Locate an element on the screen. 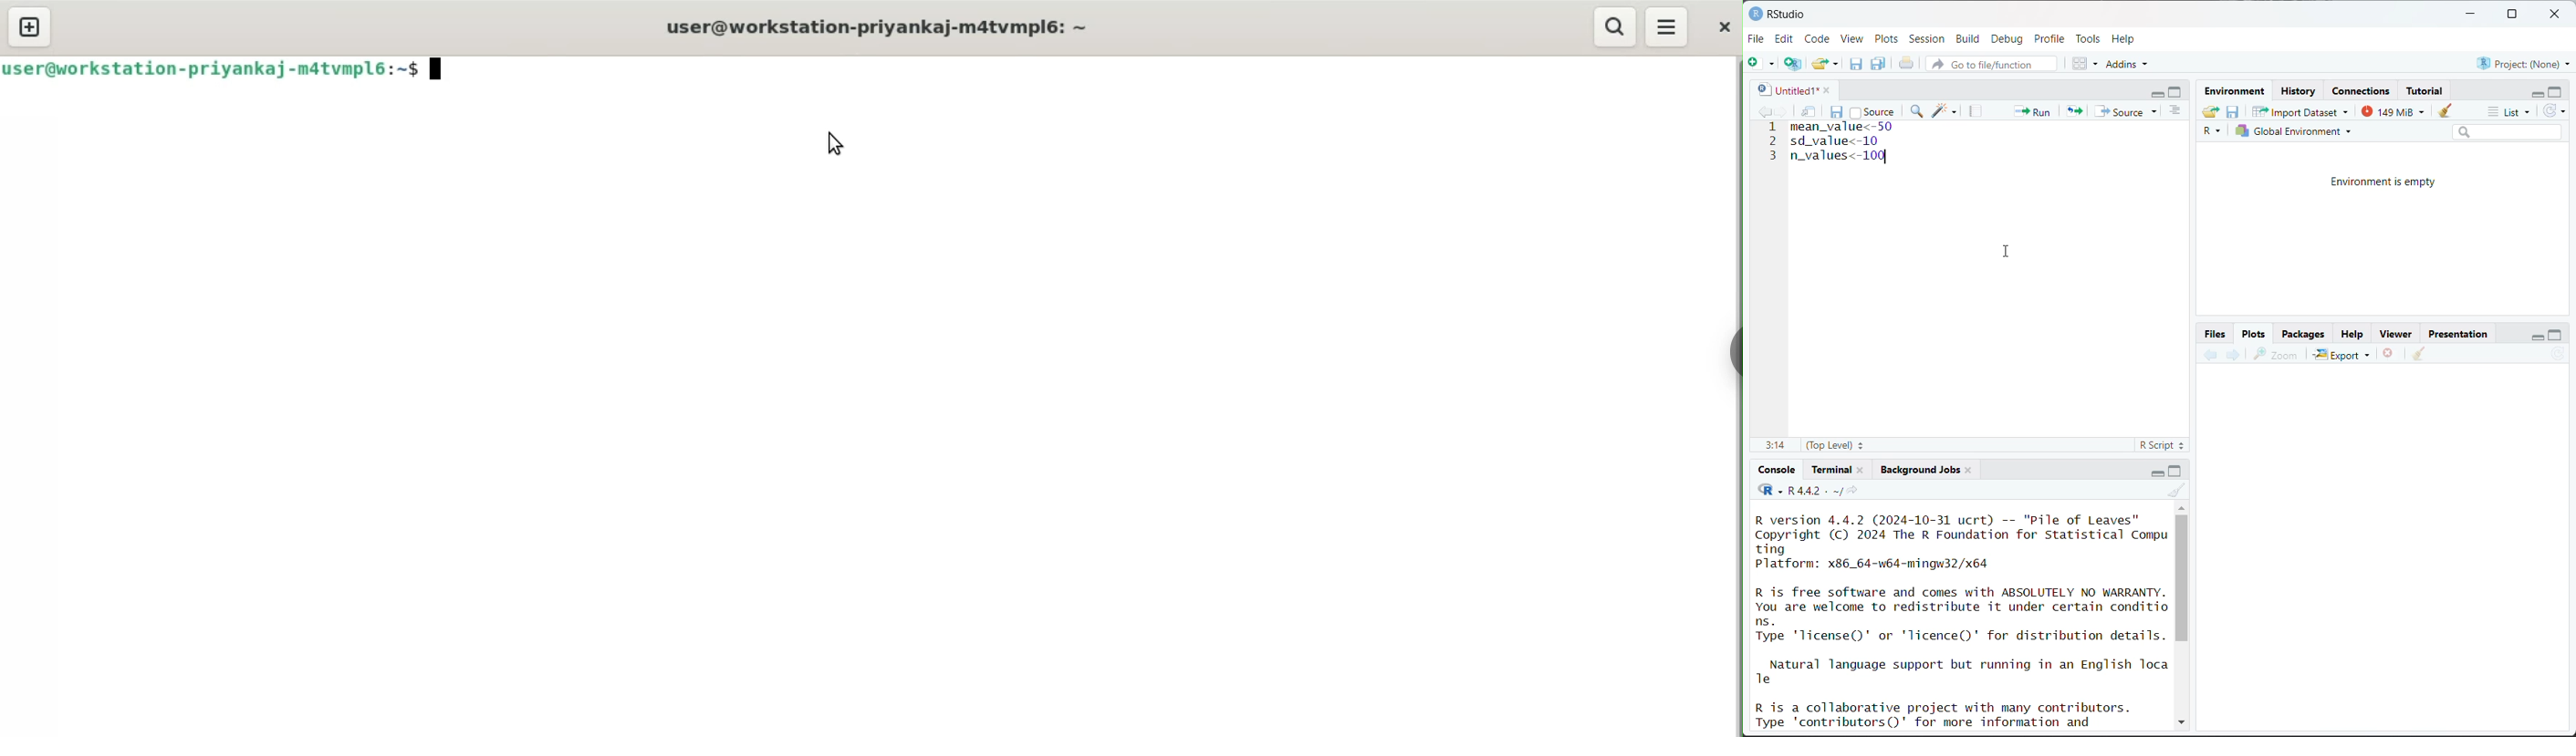 The image size is (2576, 756). mean_value<-50 is located at coordinates (1844, 127).